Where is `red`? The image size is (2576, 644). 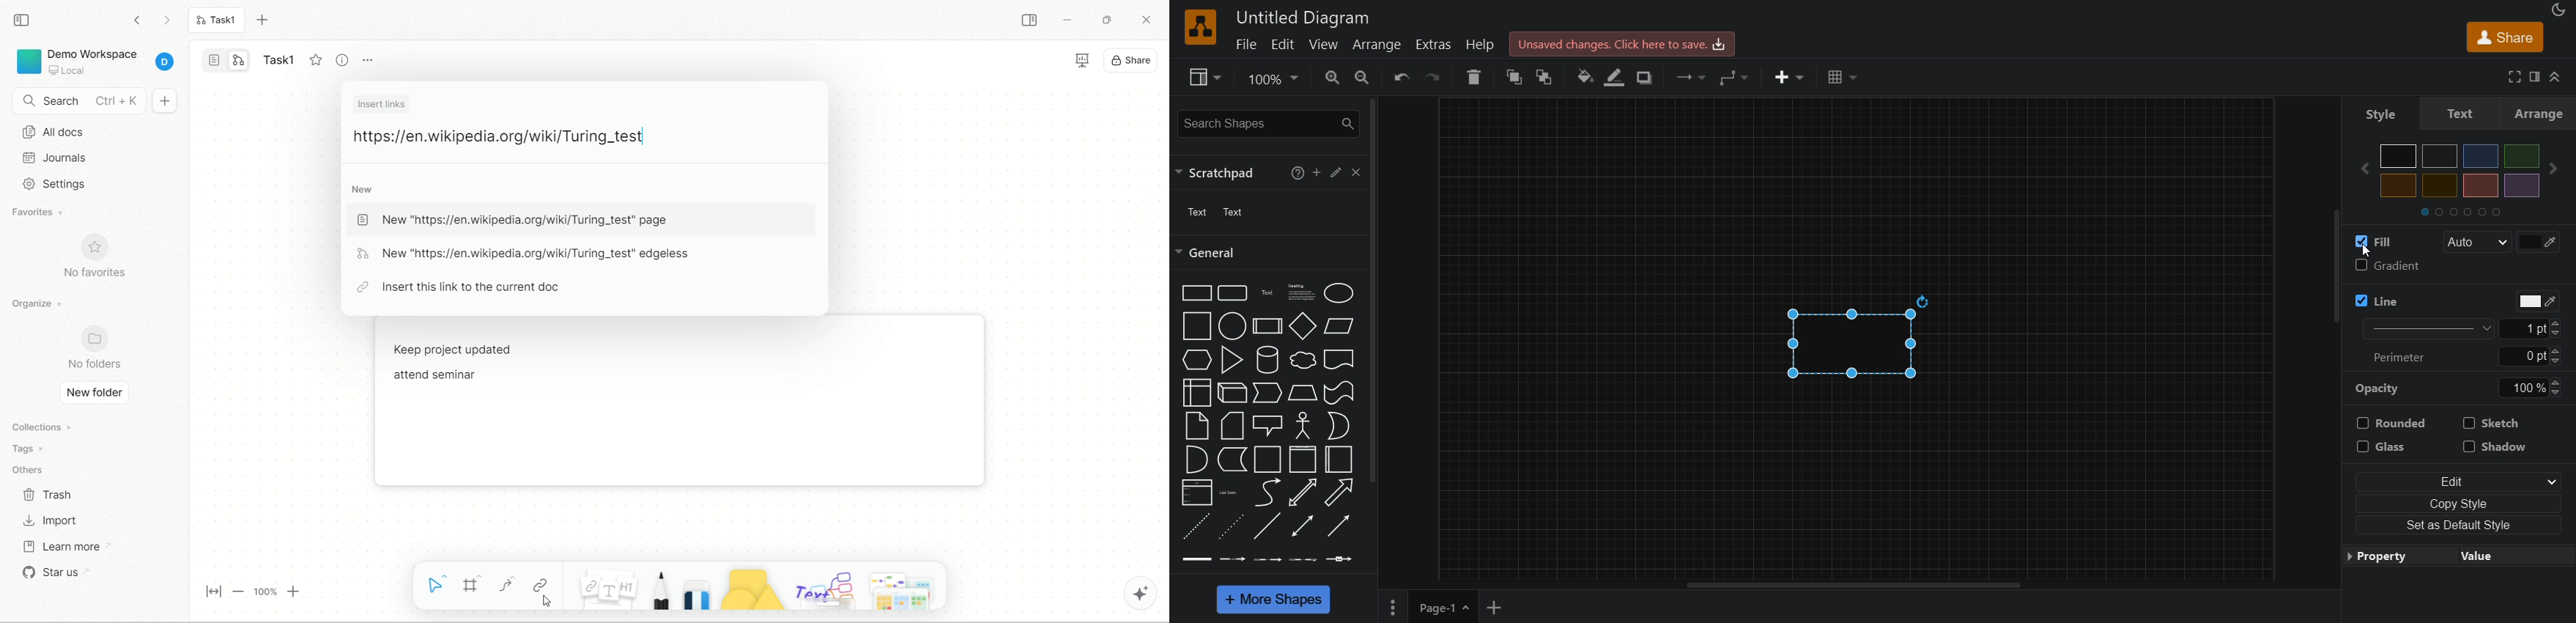 red is located at coordinates (2440, 186).